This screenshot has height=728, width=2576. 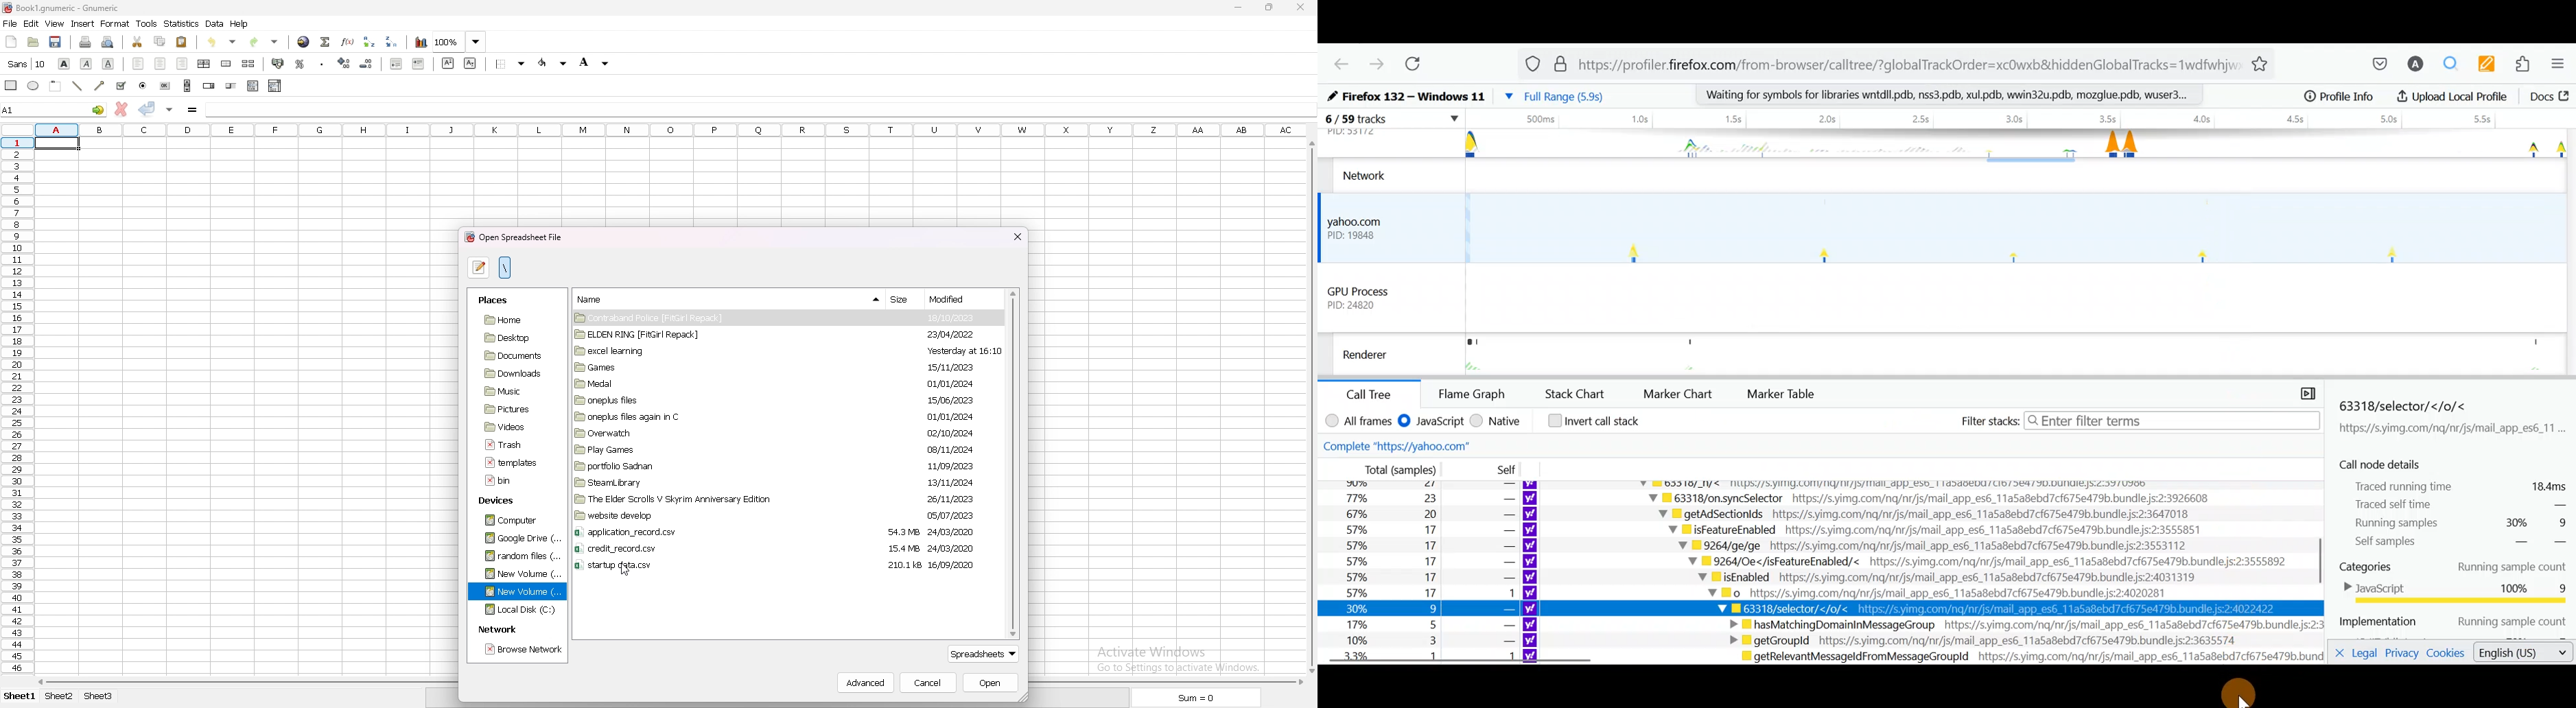 What do you see at coordinates (300, 63) in the screenshot?
I see `percentage` at bounding box center [300, 63].